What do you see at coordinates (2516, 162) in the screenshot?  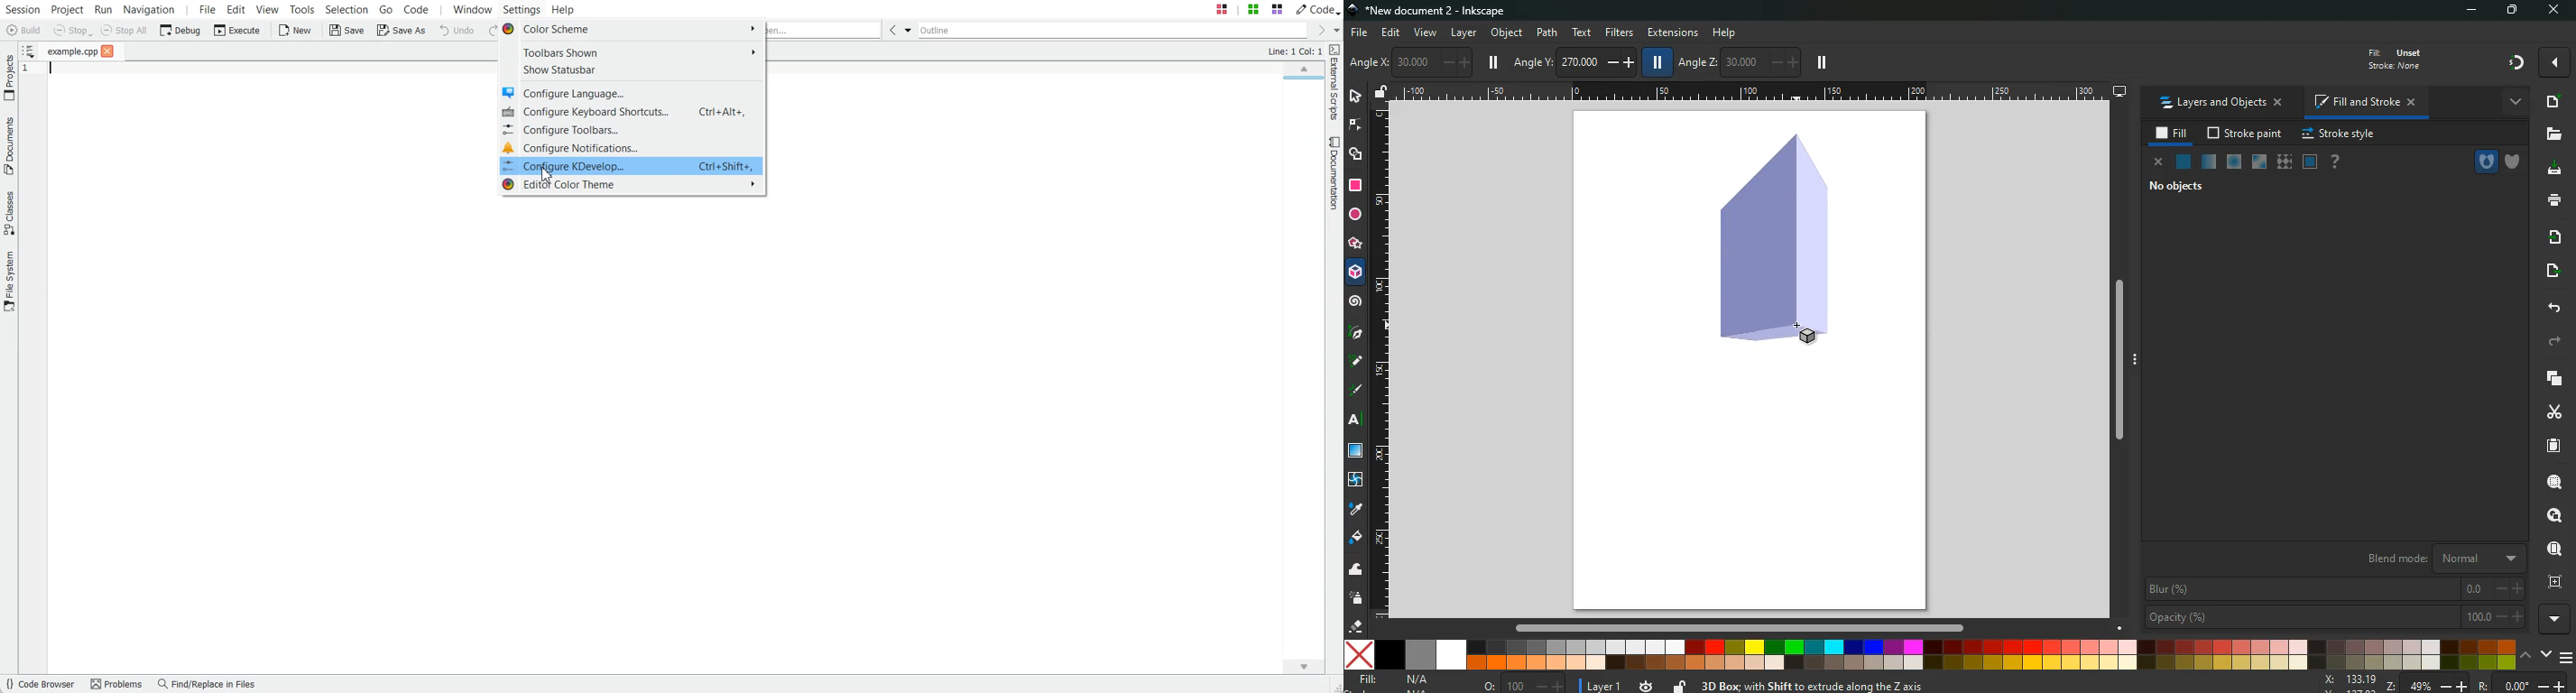 I see `shield` at bounding box center [2516, 162].